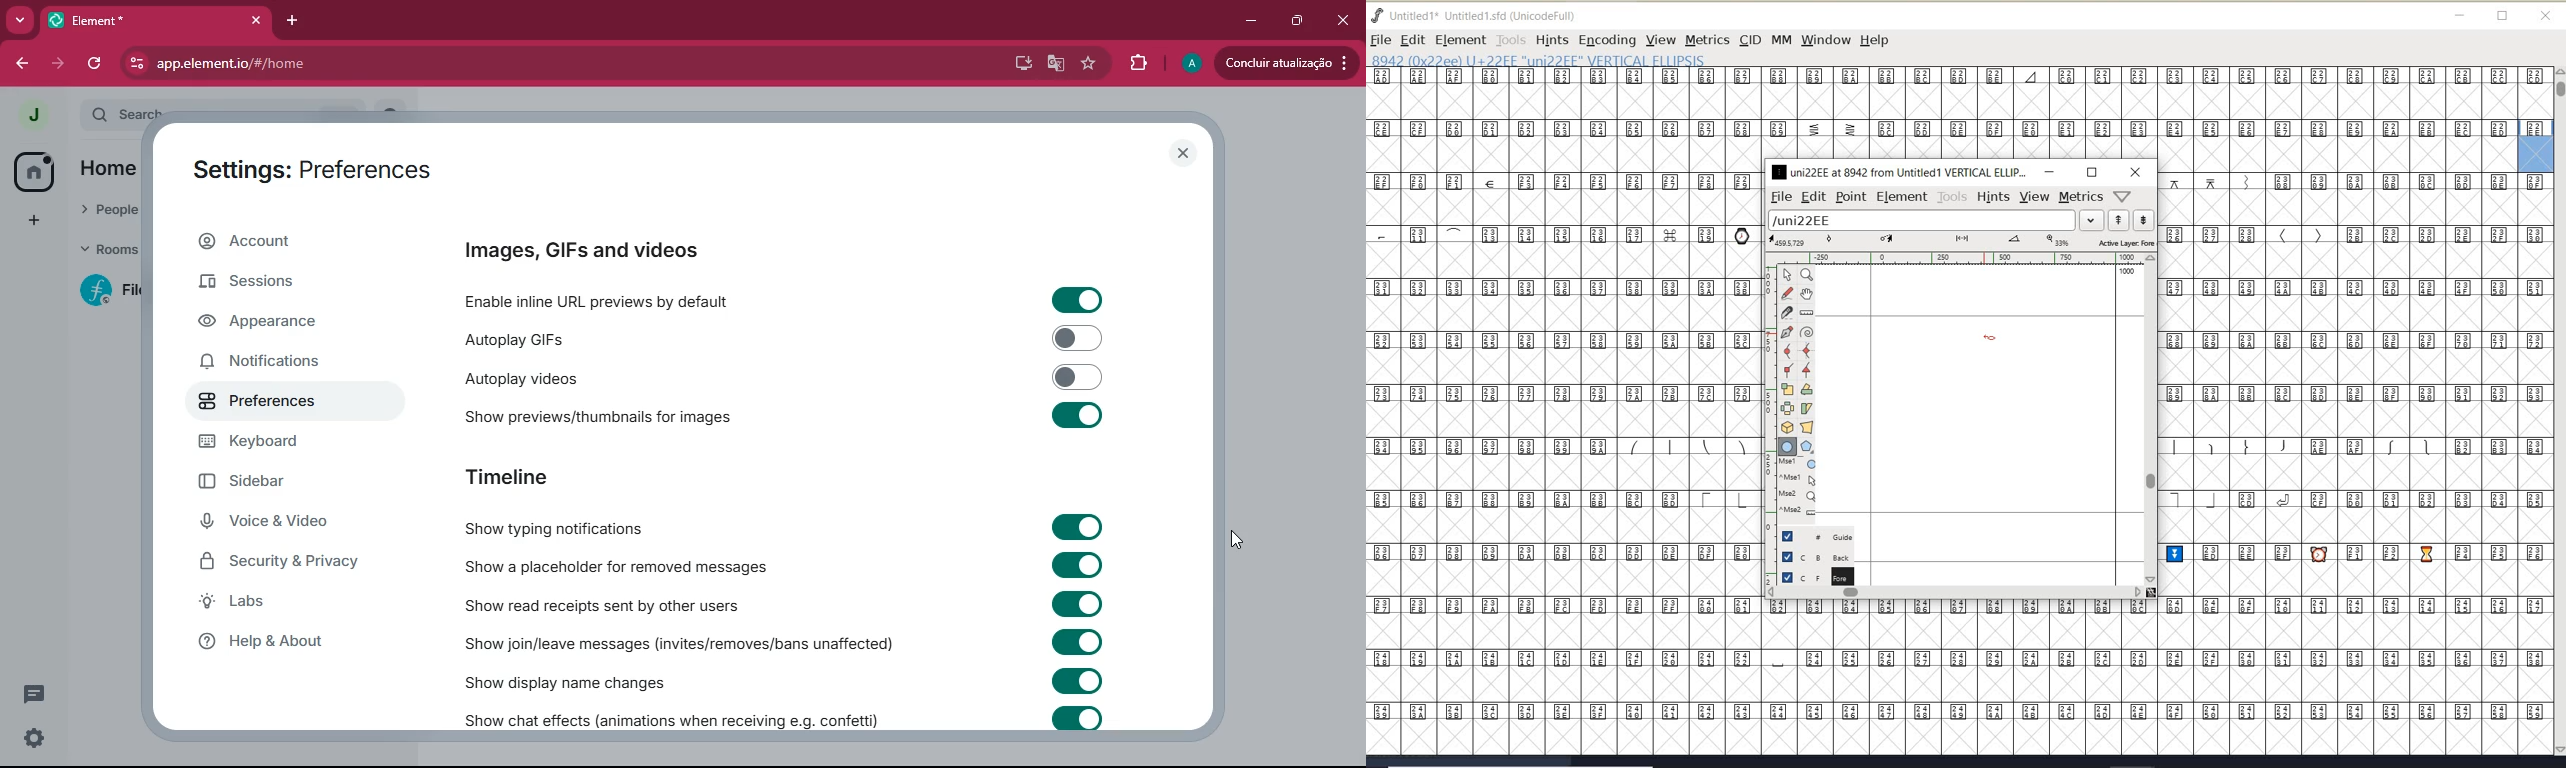 This screenshot has height=784, width=2576. What do you see at coordinates (1825, 40) in the screenshot?
I see `window` at bounding box center [1825, 40].